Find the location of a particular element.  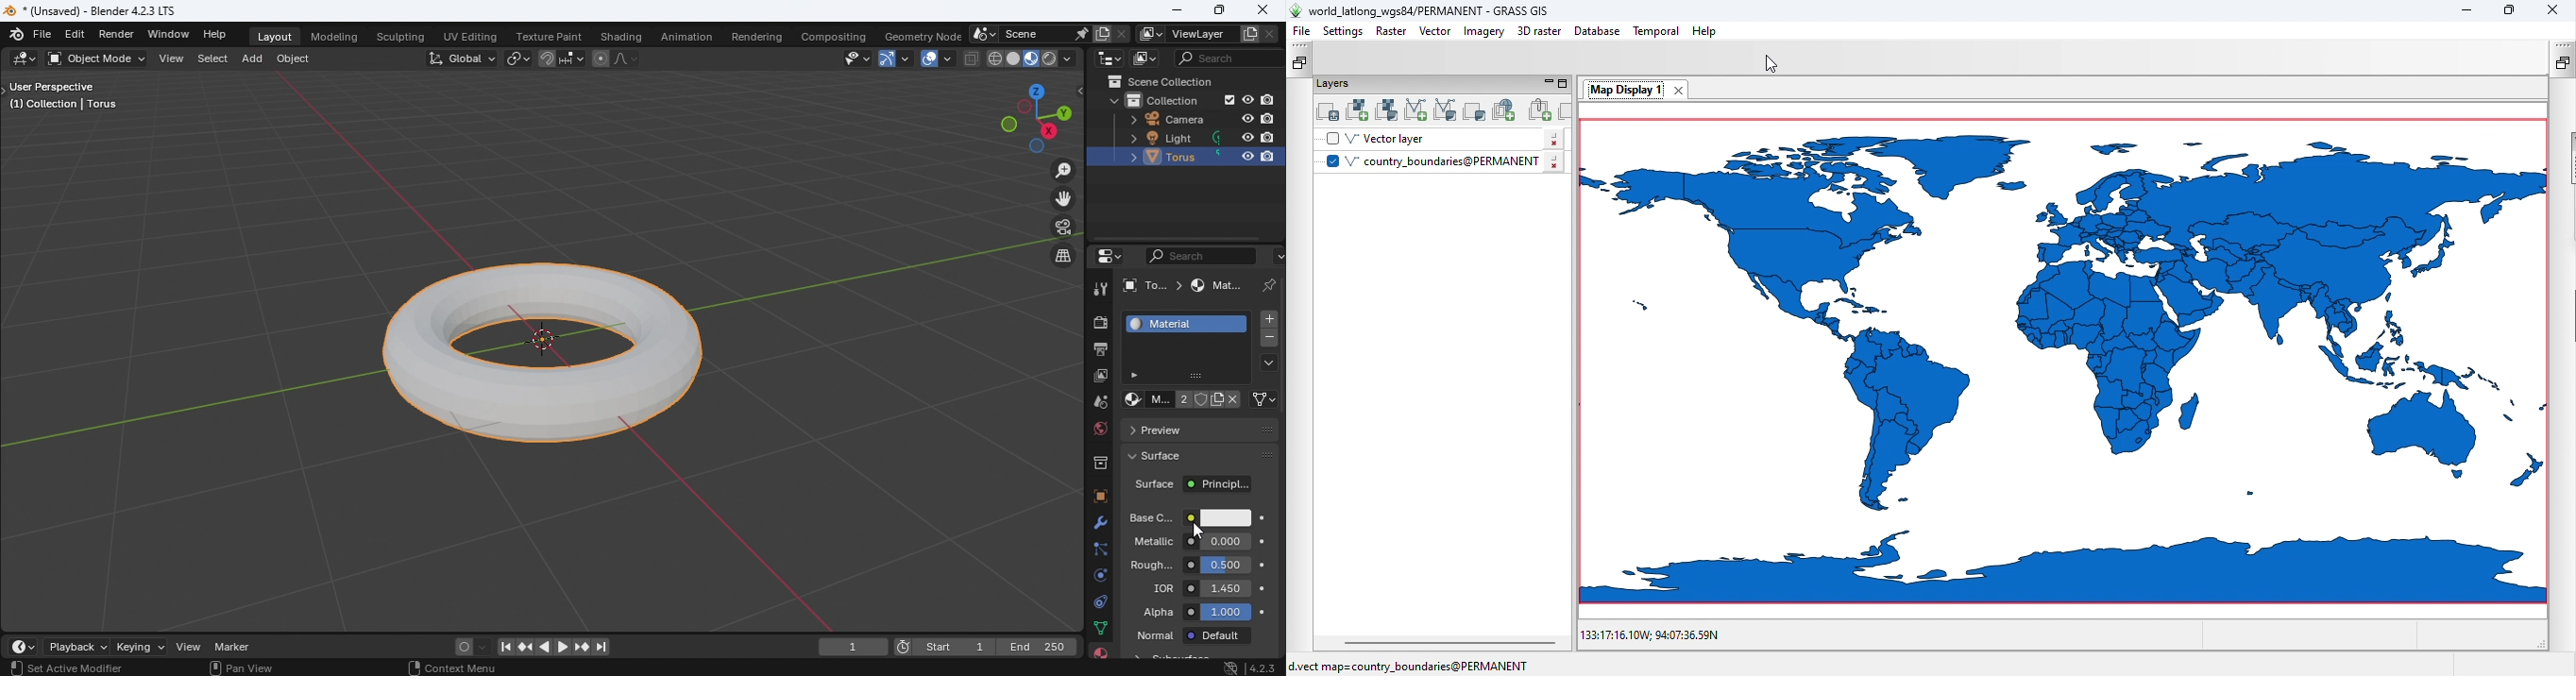

Disable in renders is located at coordinates (1266, 100).